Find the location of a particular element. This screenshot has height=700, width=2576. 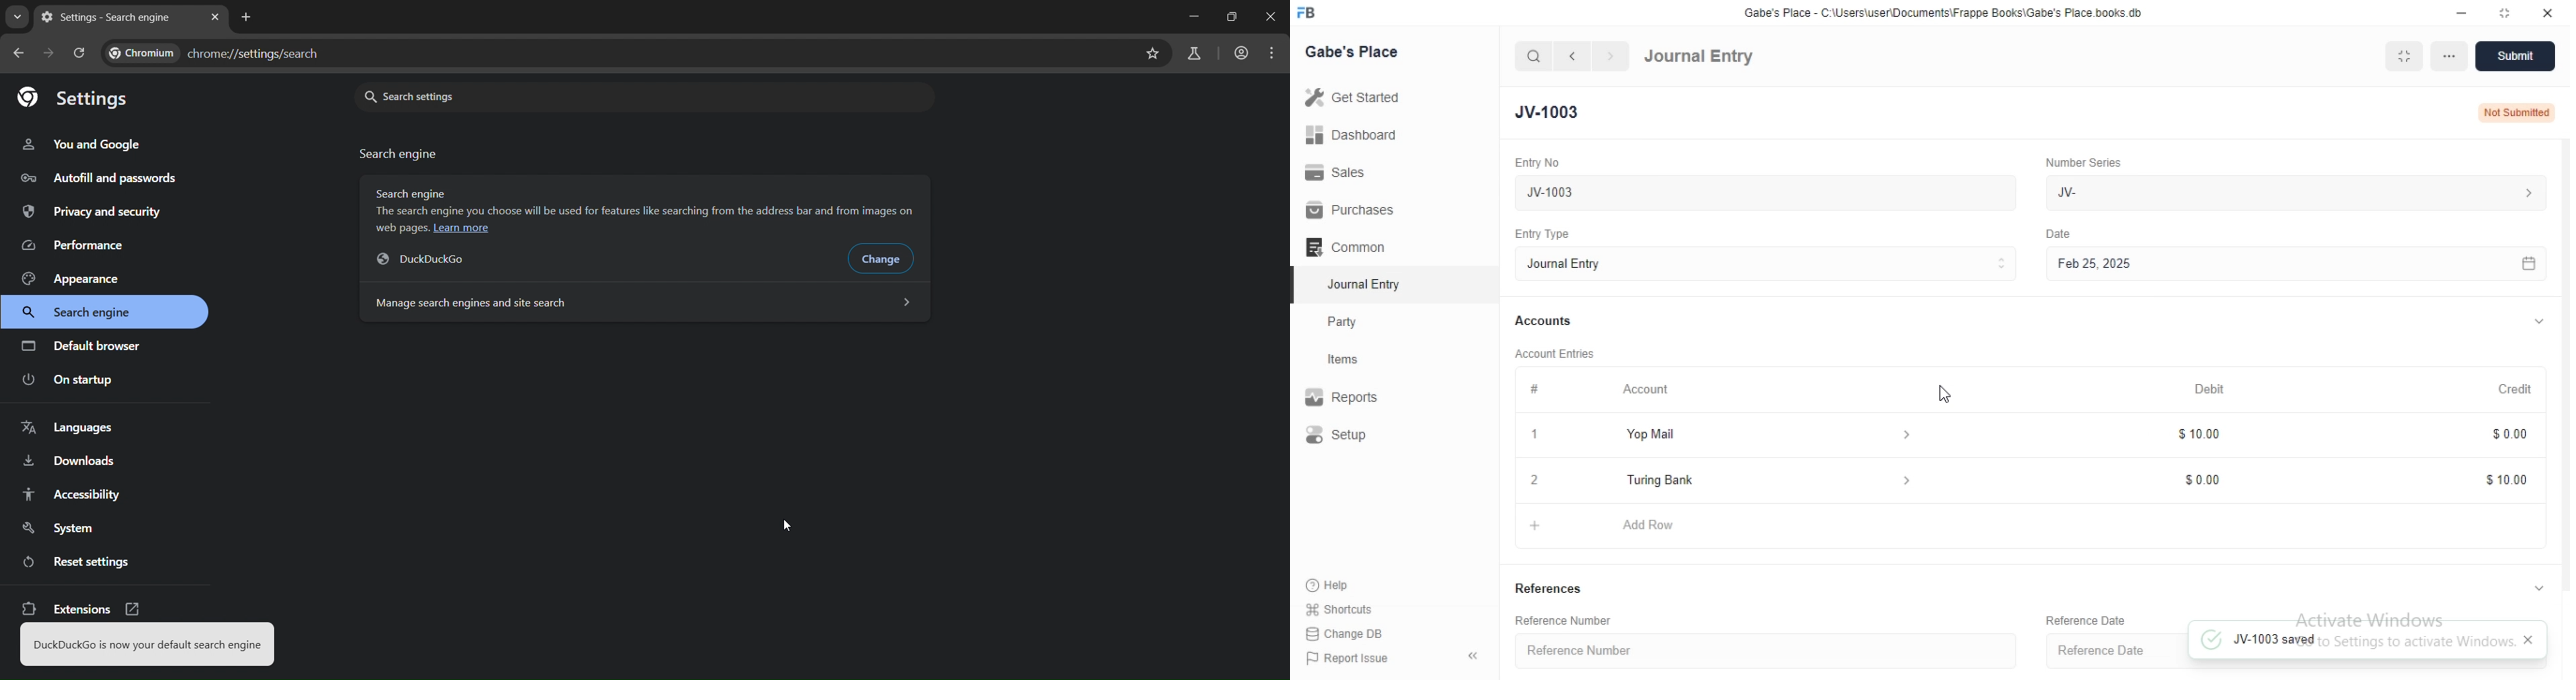

navigate backward is located at coordinates (1575, 56).